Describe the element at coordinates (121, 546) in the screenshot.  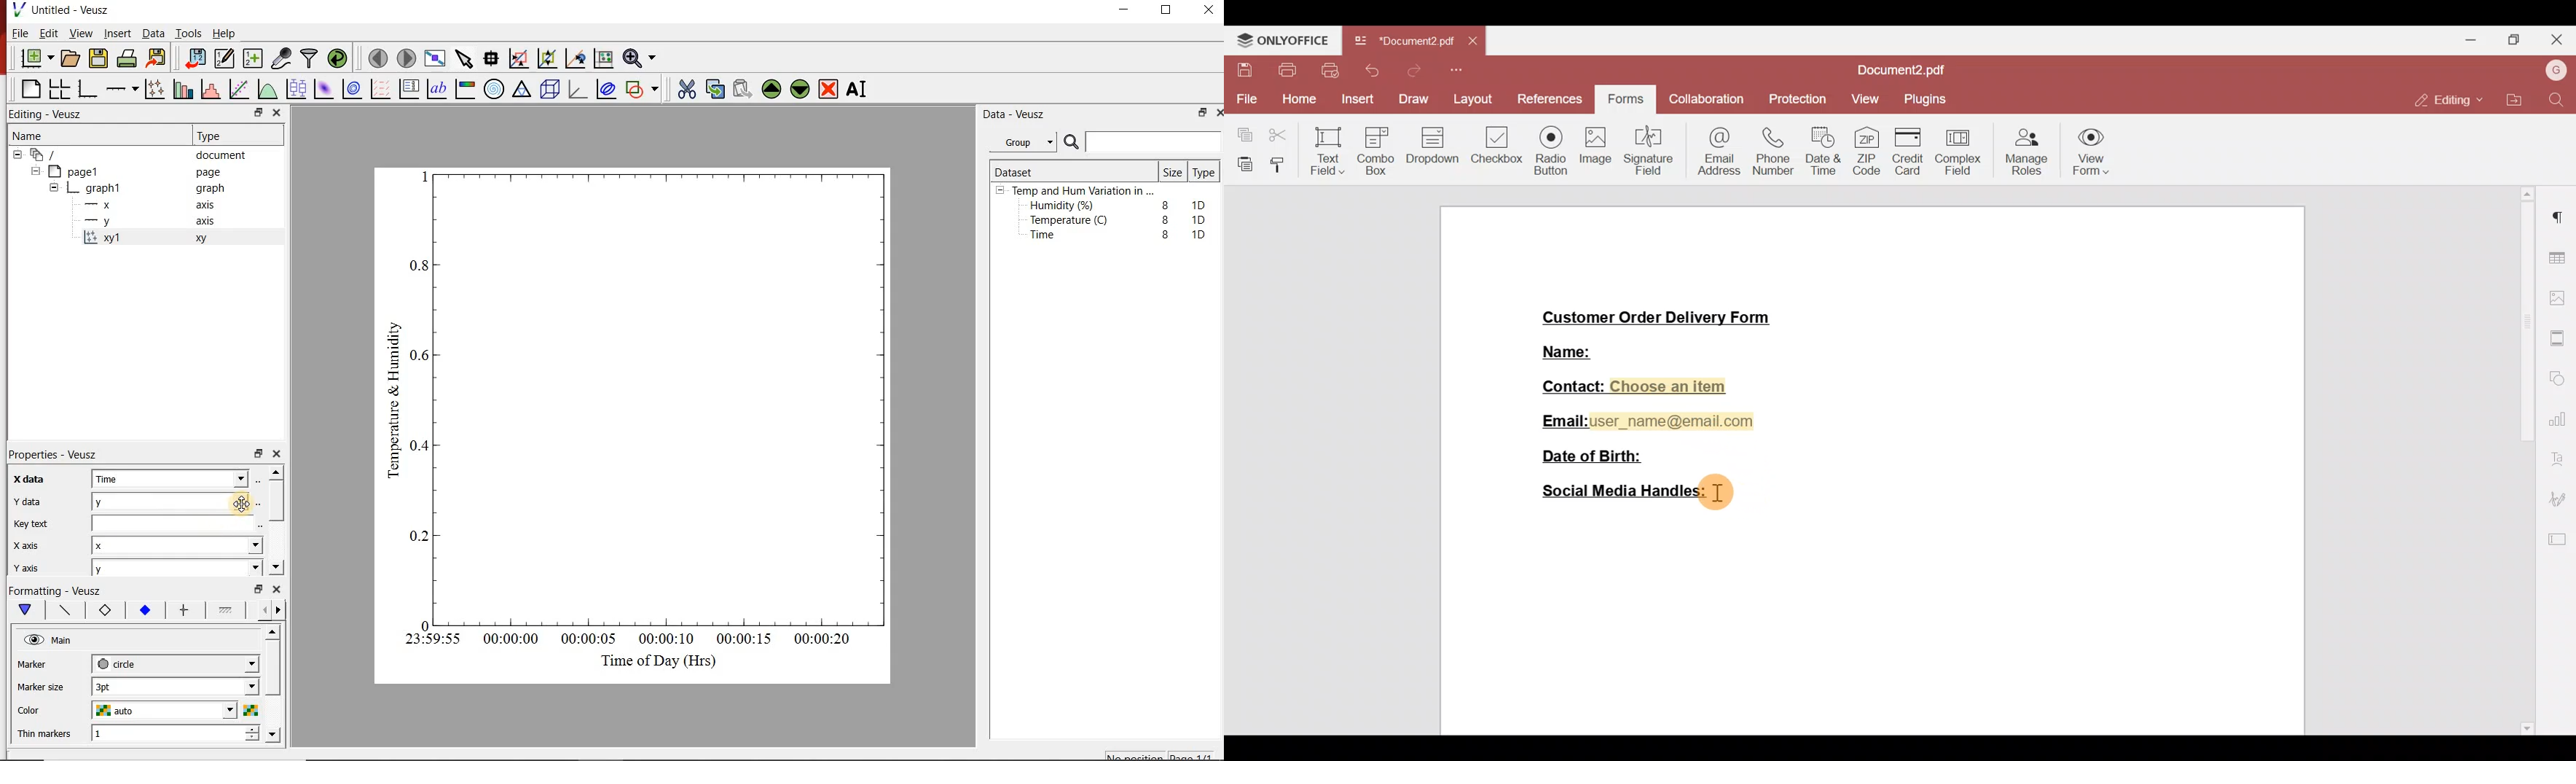
I see `x` at that location.